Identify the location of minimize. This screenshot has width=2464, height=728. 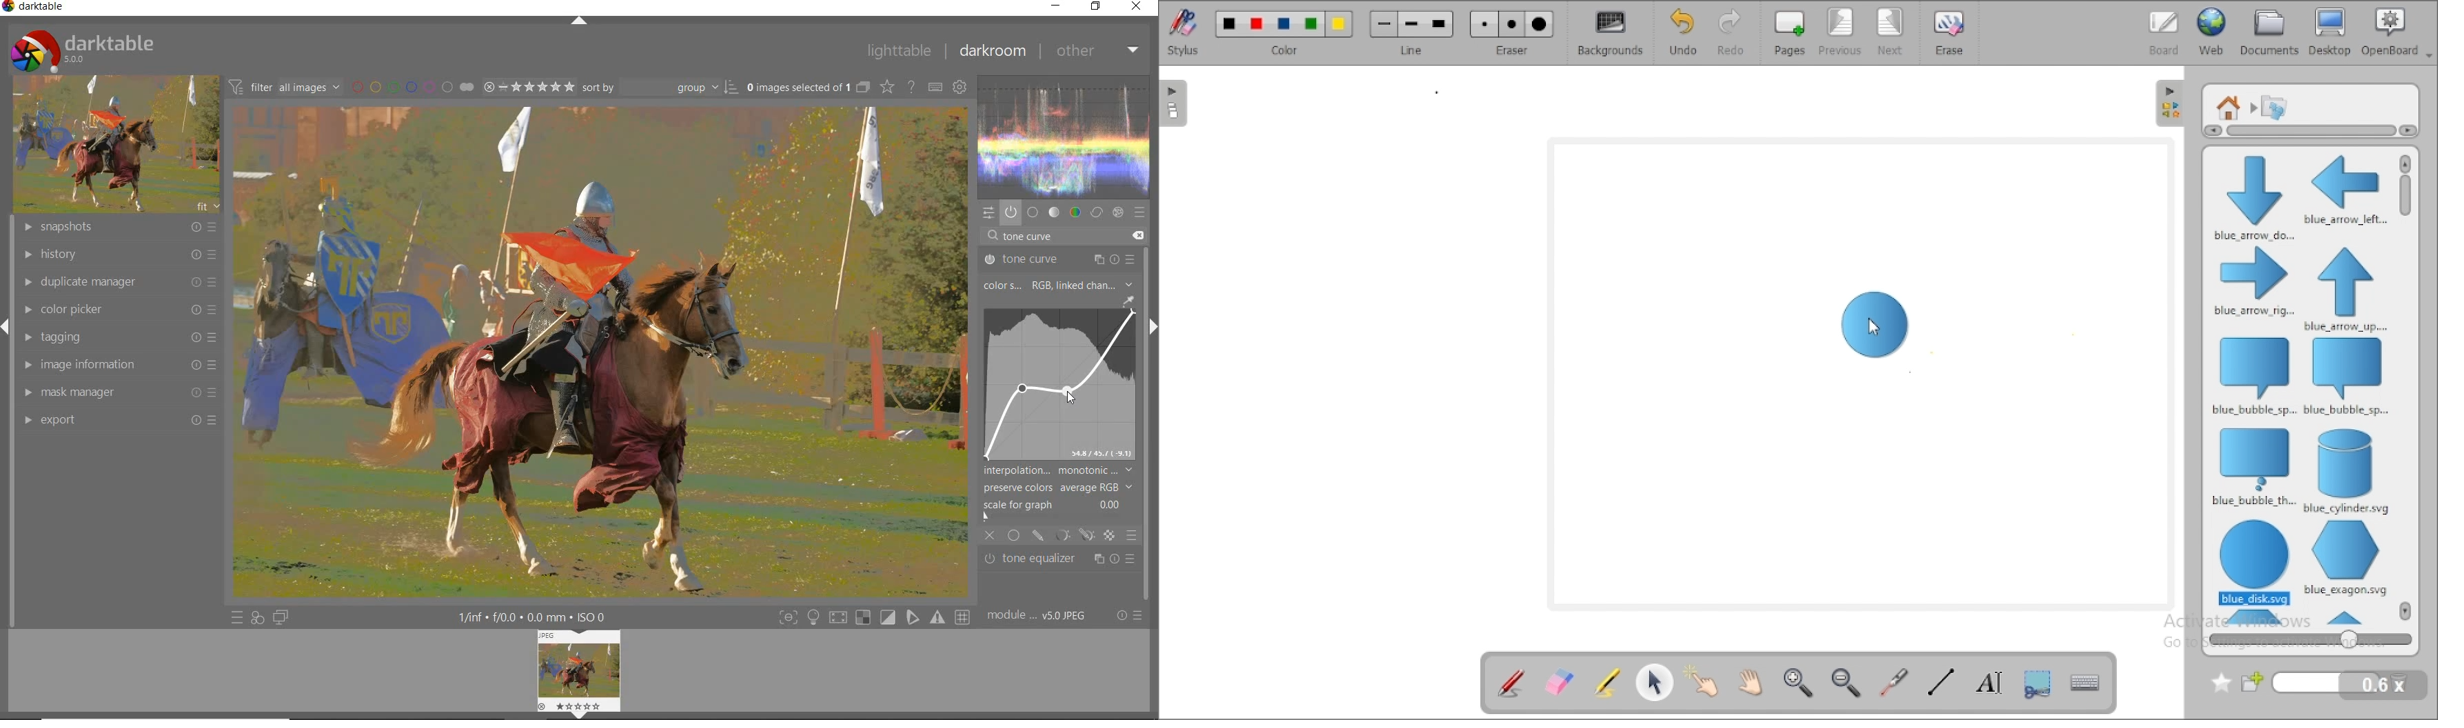
(1059, 6).